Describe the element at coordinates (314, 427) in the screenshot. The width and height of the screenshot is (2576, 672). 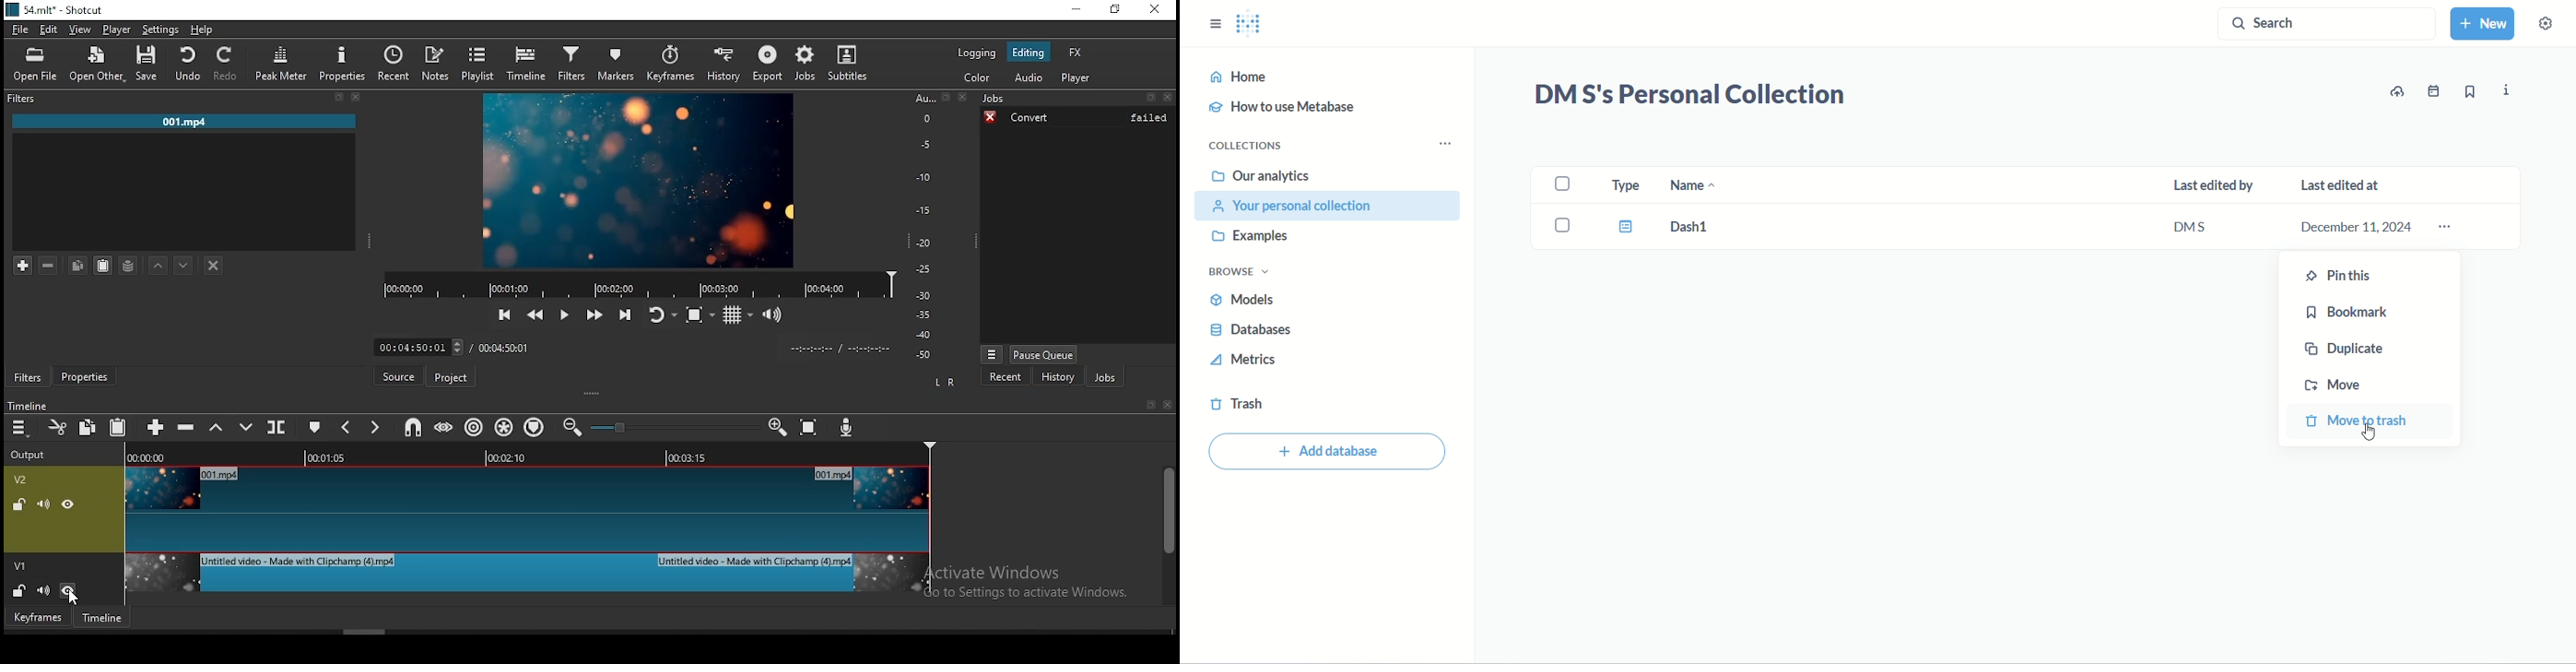
I see `create/edit marker` at that location.